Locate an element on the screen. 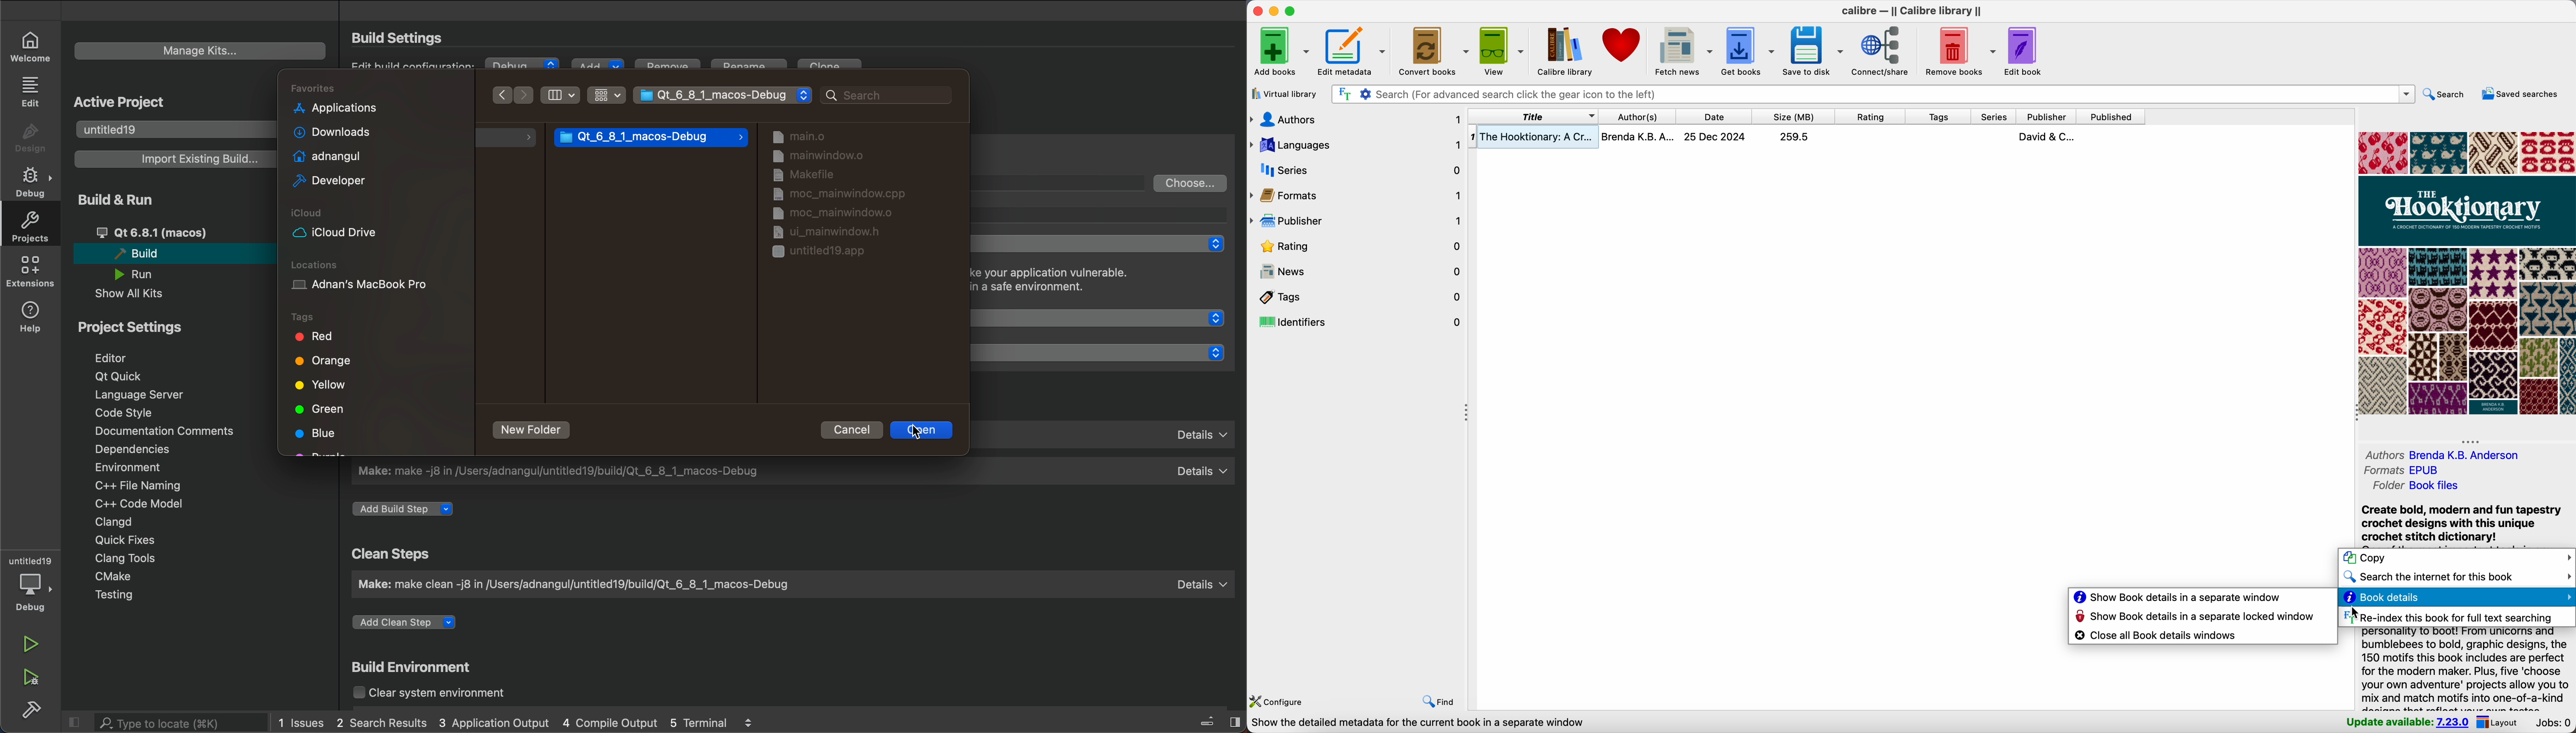 This screenshot has height=756, width=2576. languages is located at coordinates (1356, 143).